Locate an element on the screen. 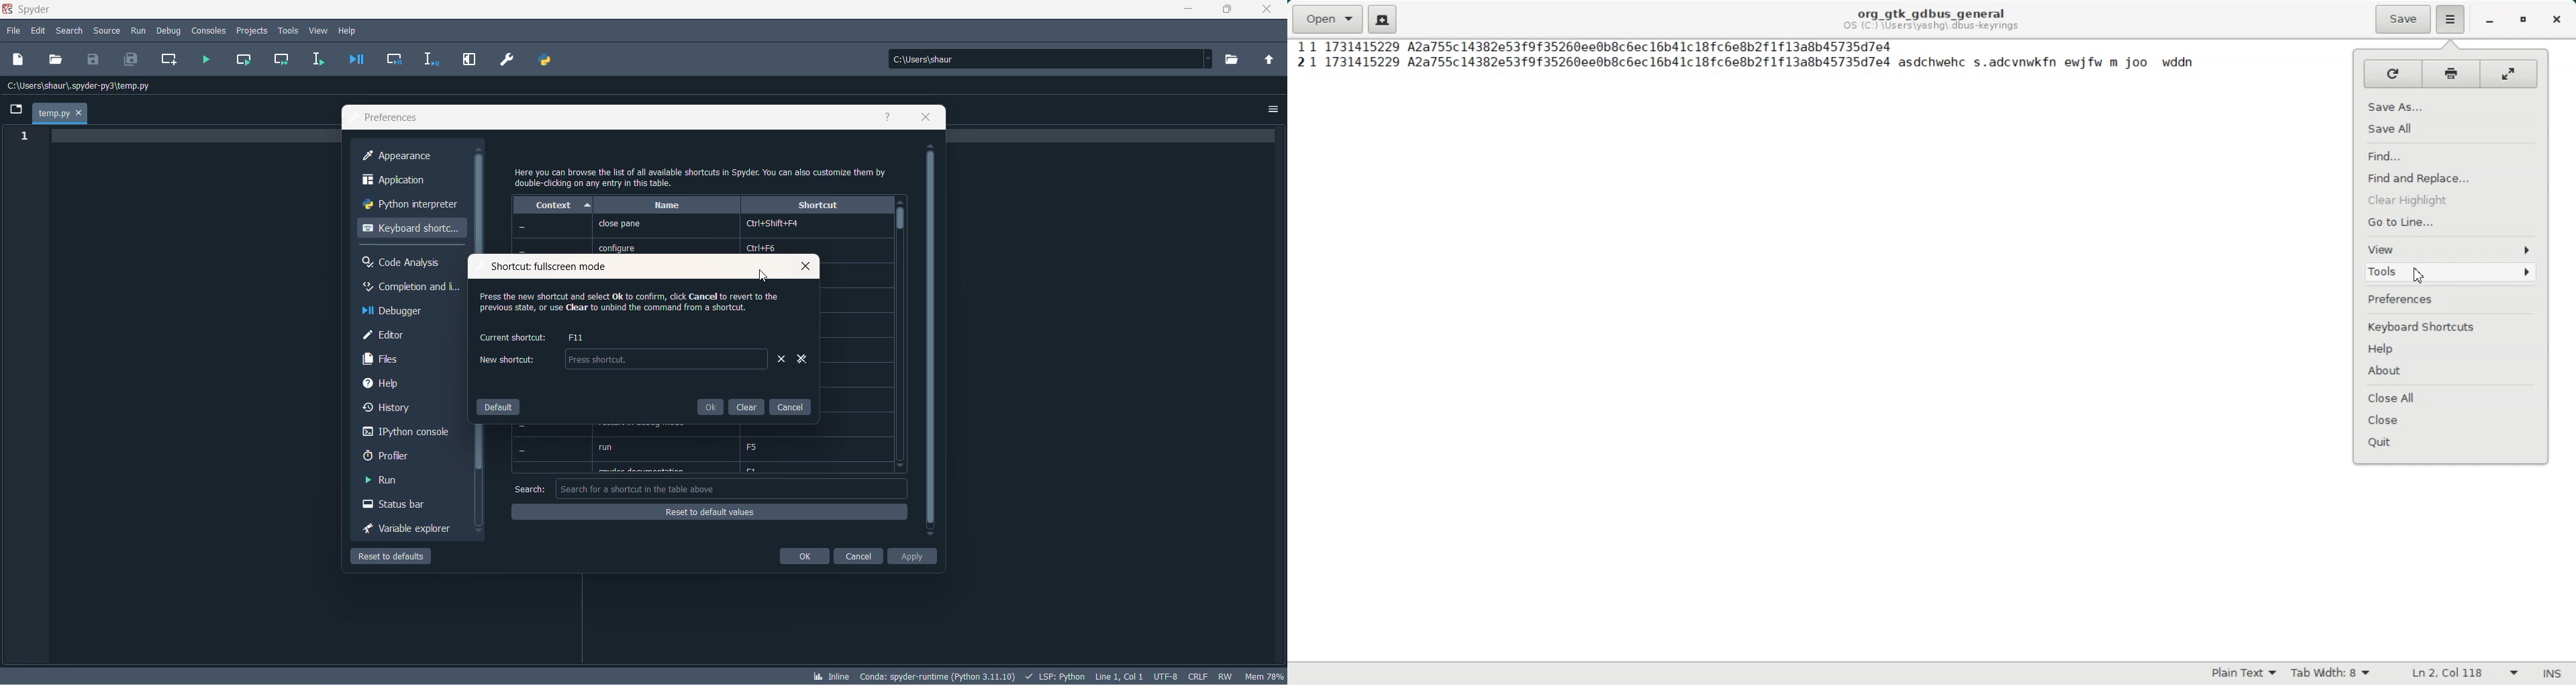  Print is located at coordinates (2451, 74).